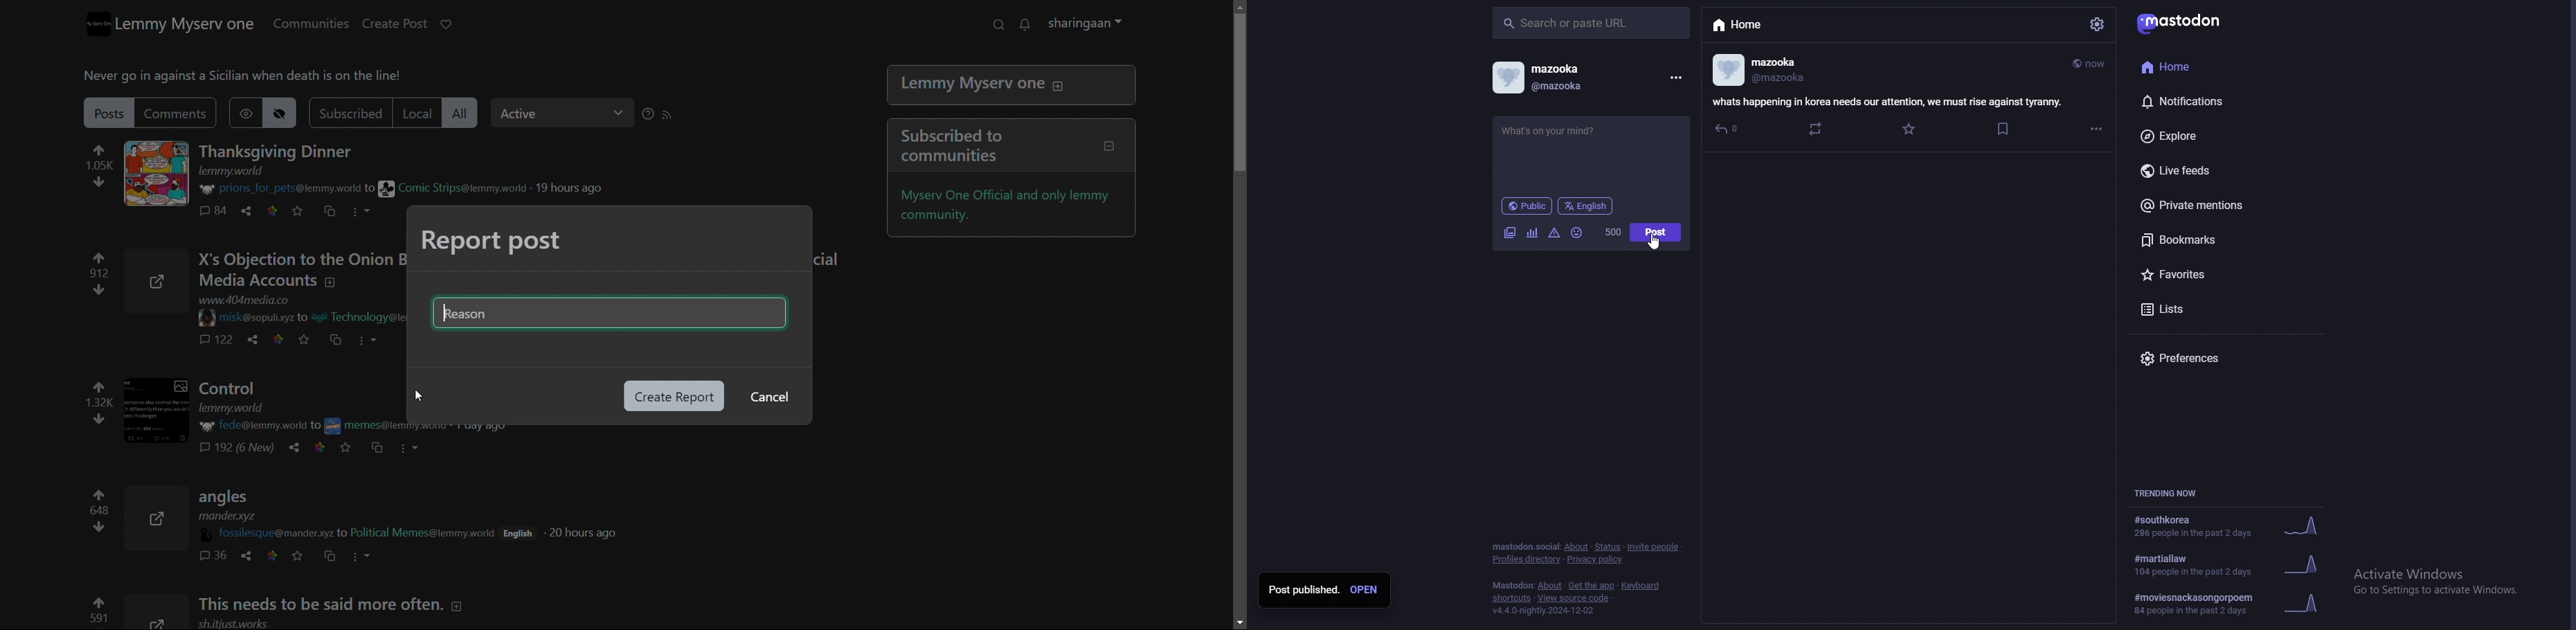 The height and width of the screenshot is (644, 2576). I want to click on Expand here with this image, so click(160, 520).